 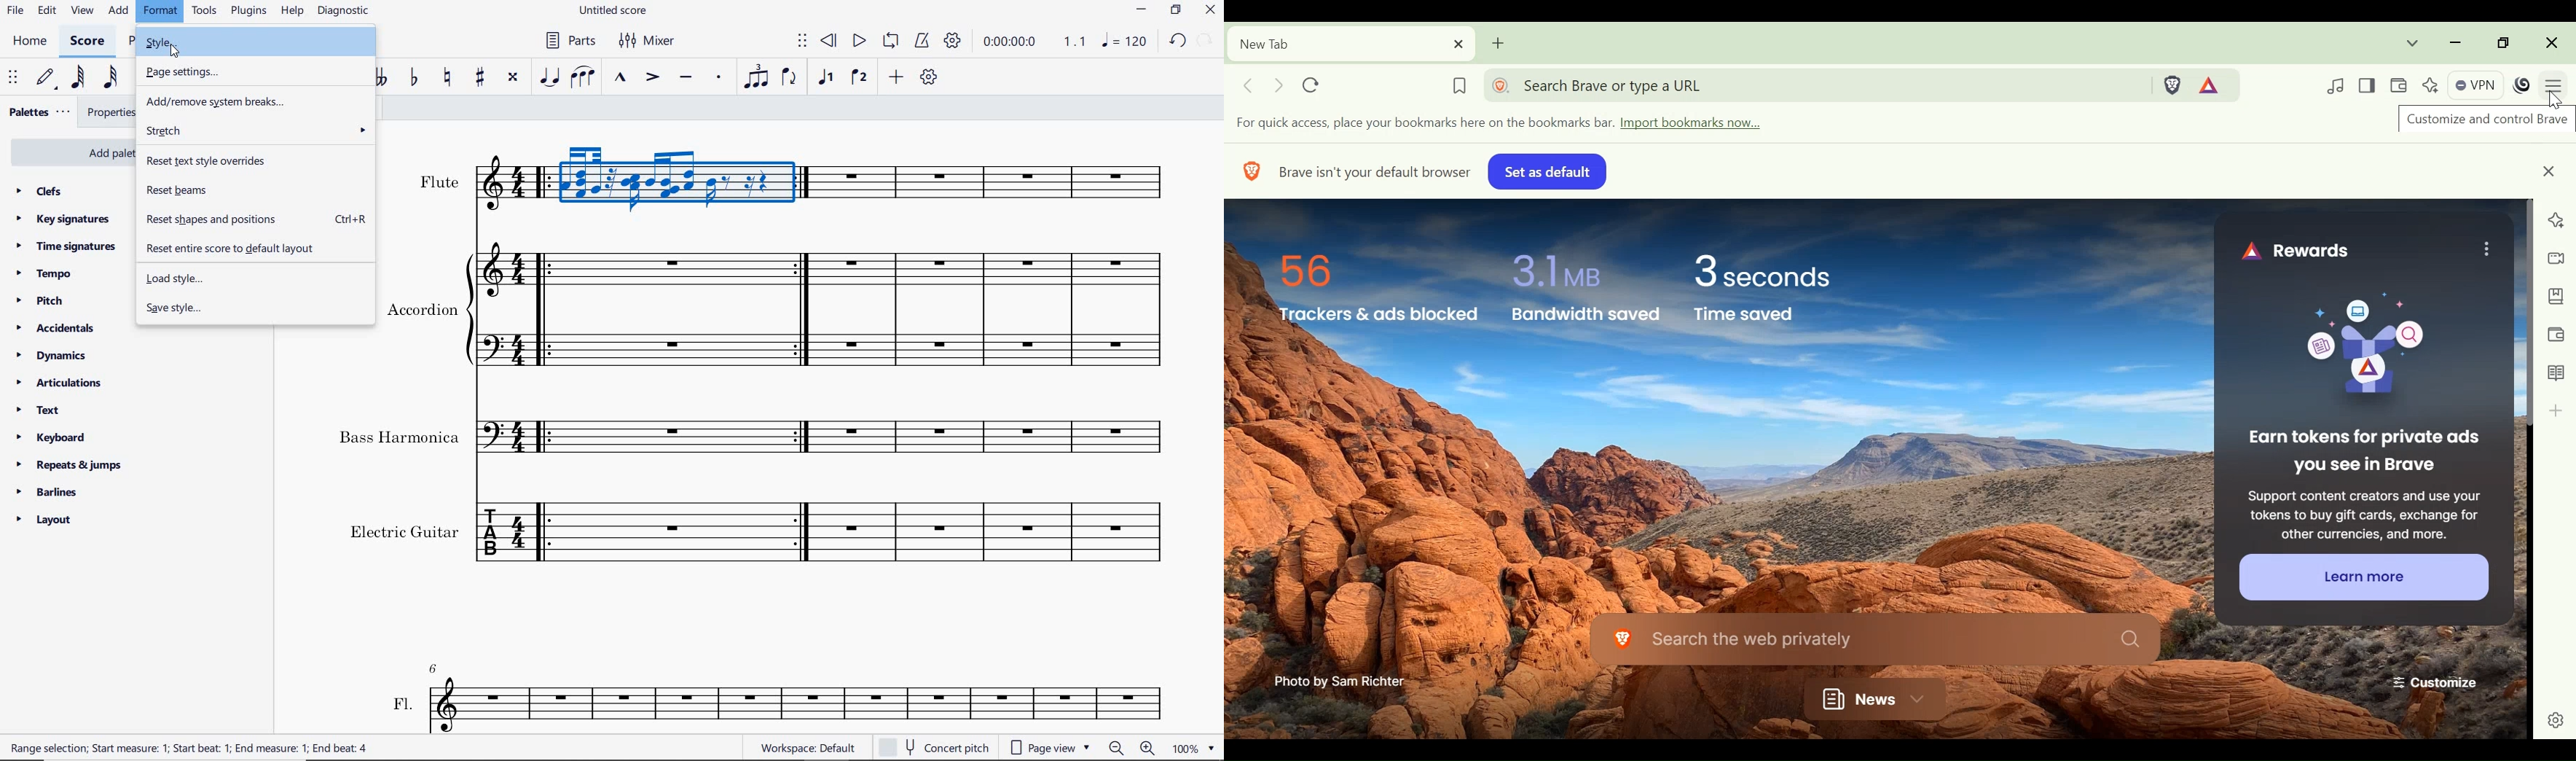 I want to click on select to move, so click(x=803, y=42).